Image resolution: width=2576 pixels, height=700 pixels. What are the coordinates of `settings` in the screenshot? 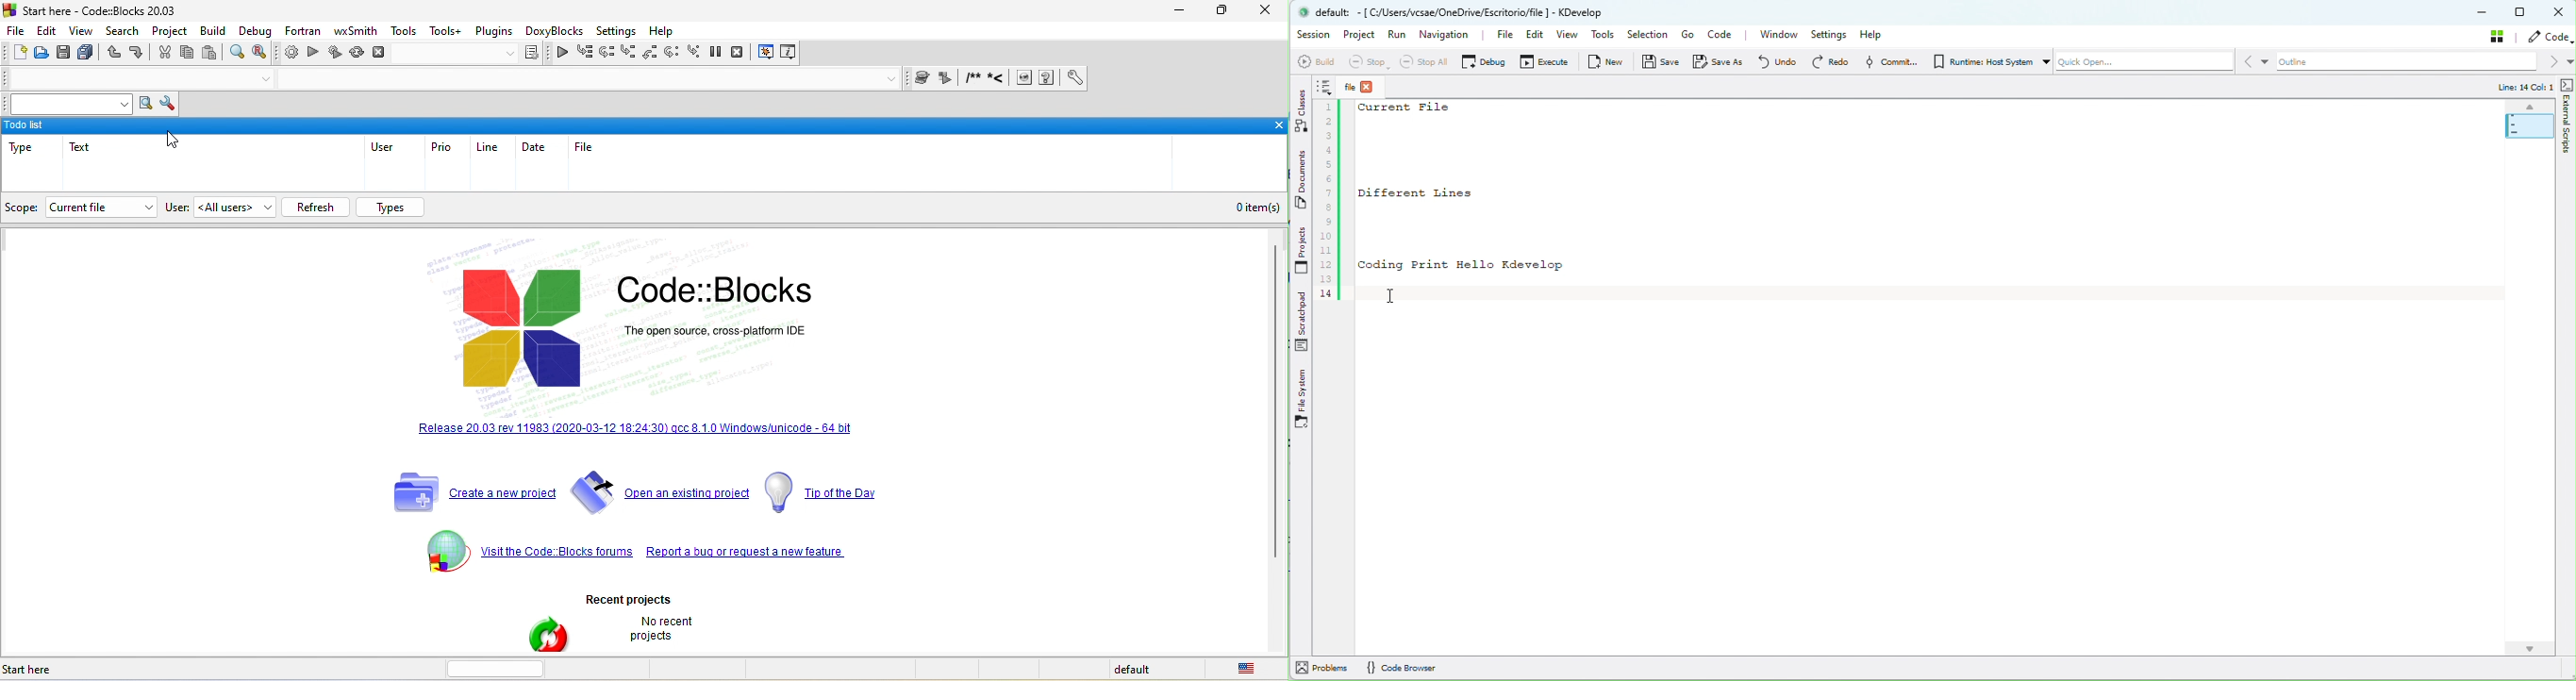 It's located at (616, 32).